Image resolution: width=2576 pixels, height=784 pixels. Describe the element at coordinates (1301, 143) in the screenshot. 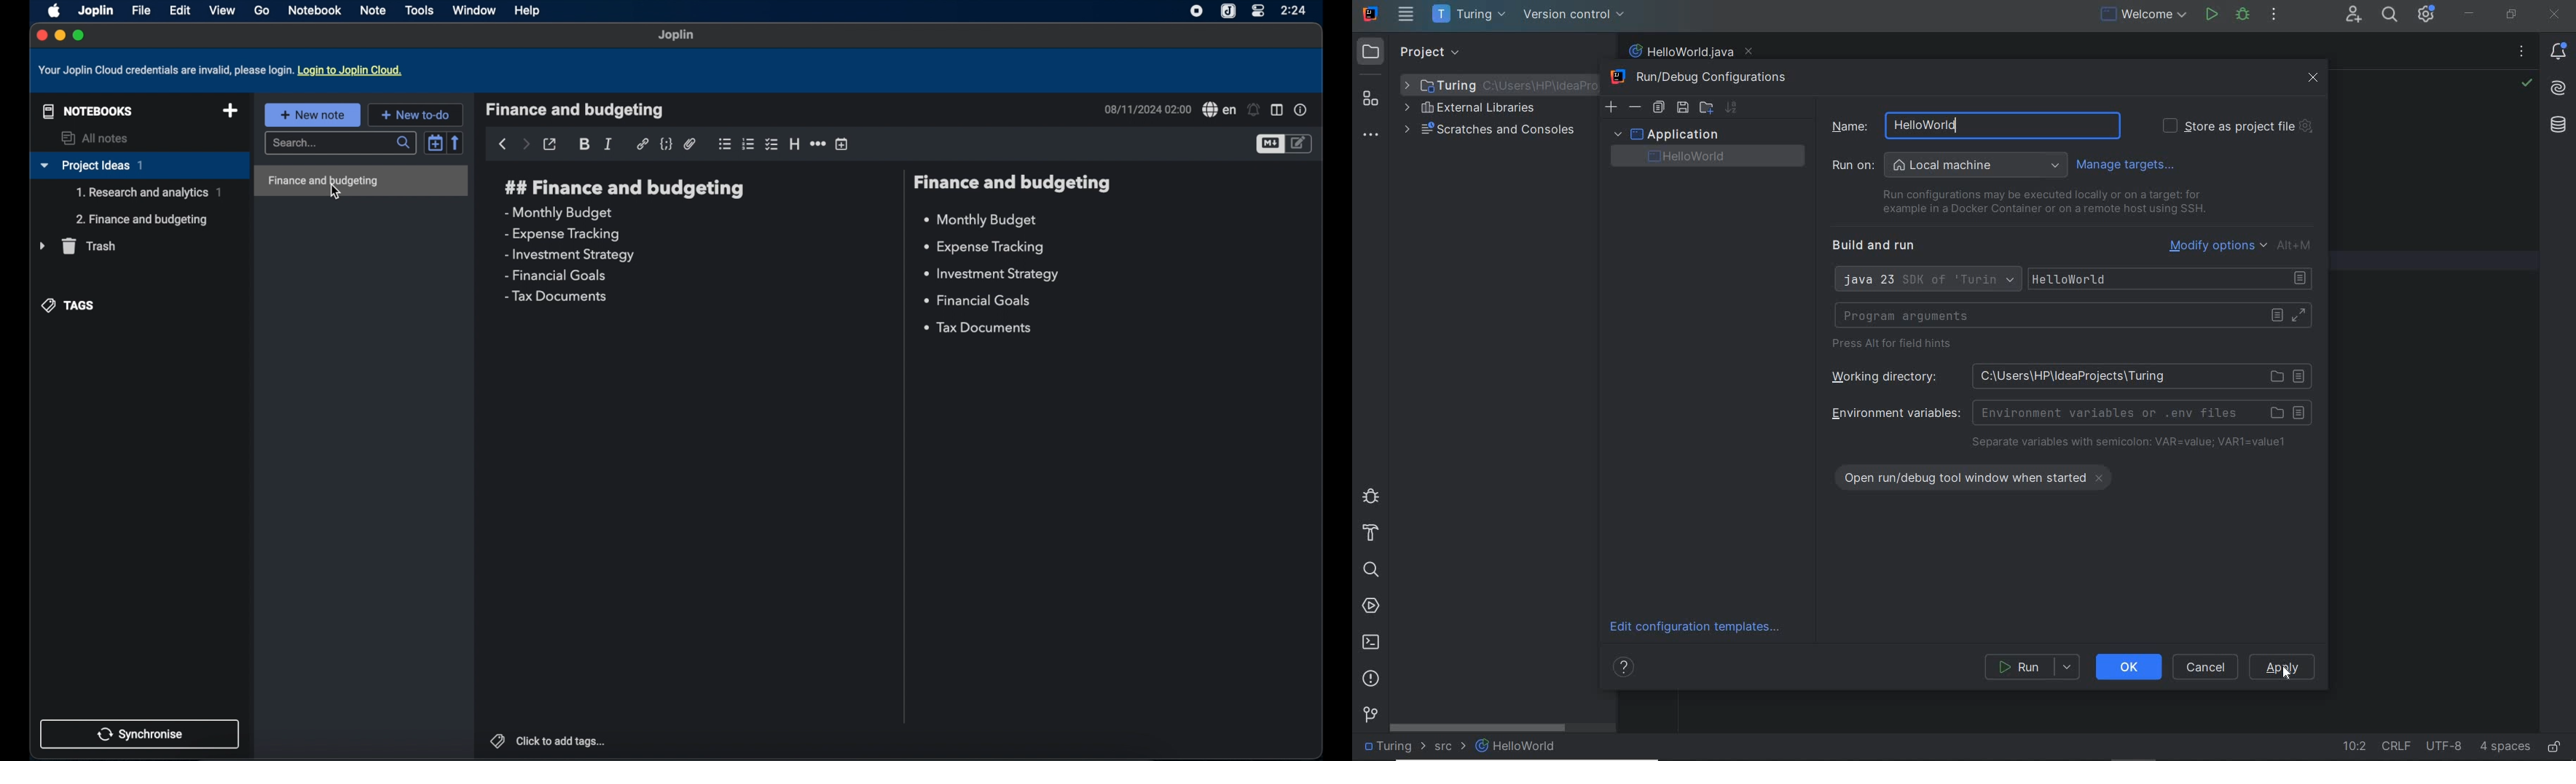

I see `toggle editor` at that location.